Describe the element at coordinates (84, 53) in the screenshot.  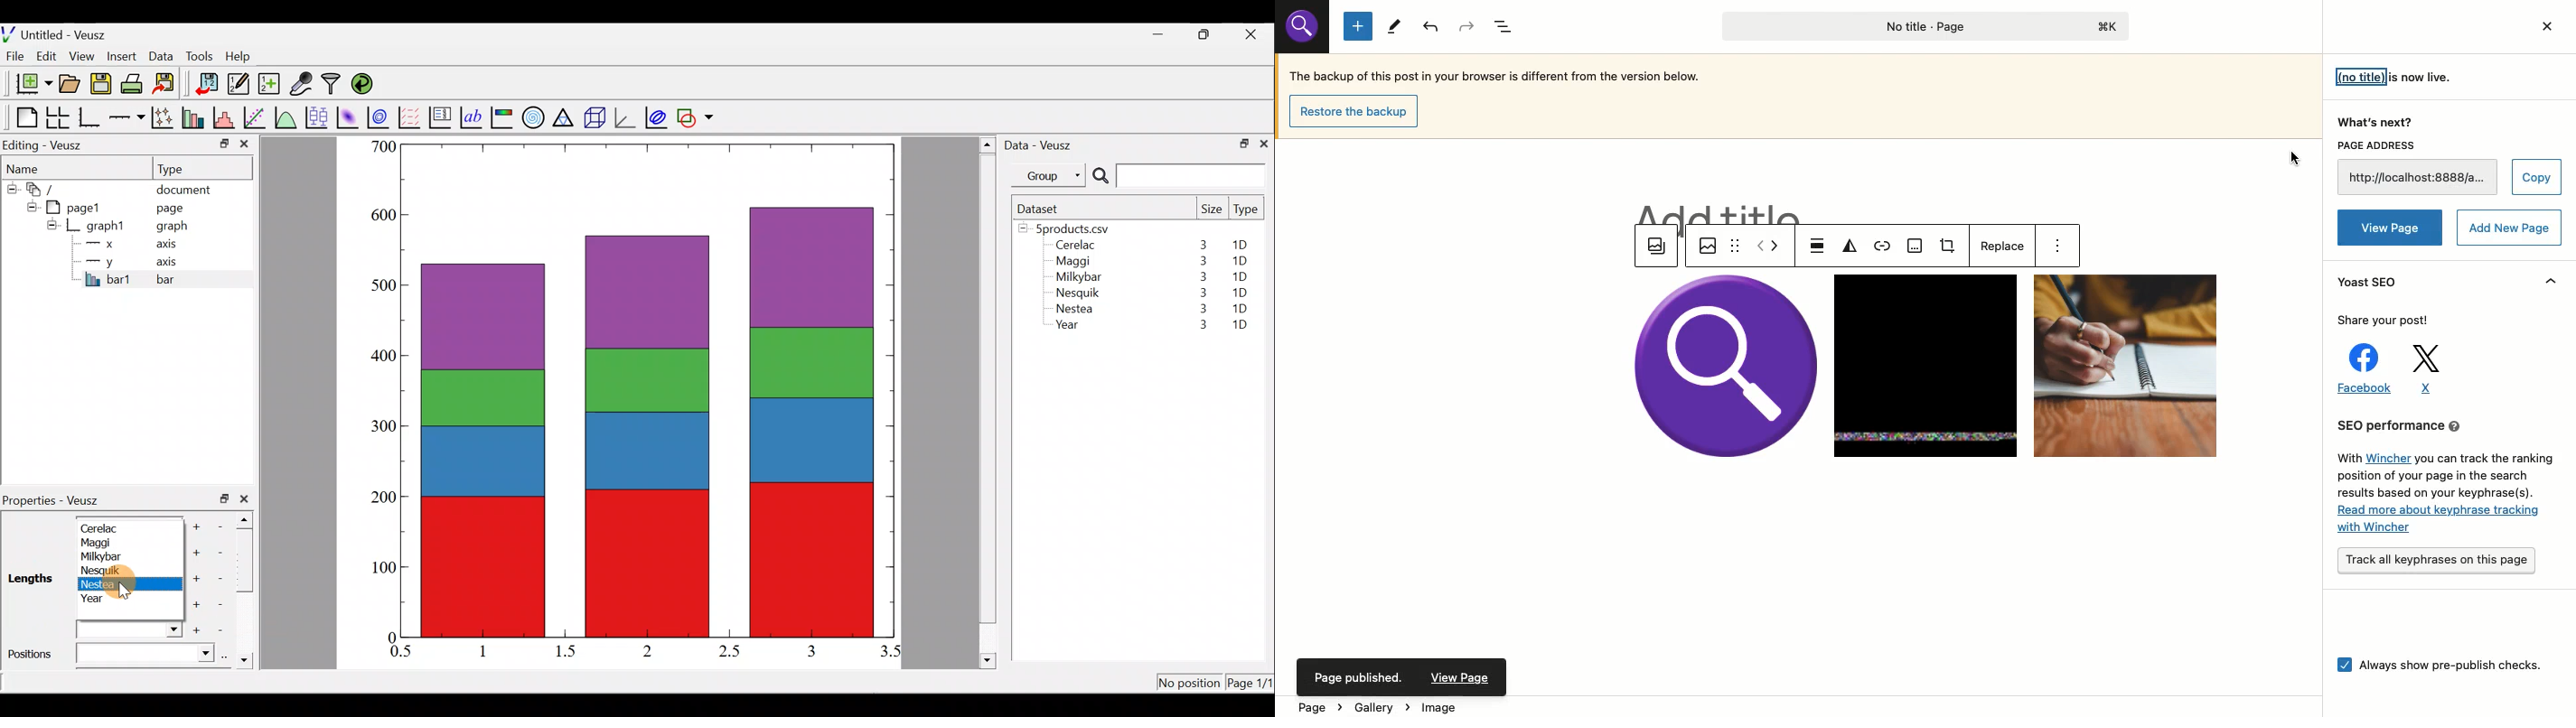
I see `View` at that location.